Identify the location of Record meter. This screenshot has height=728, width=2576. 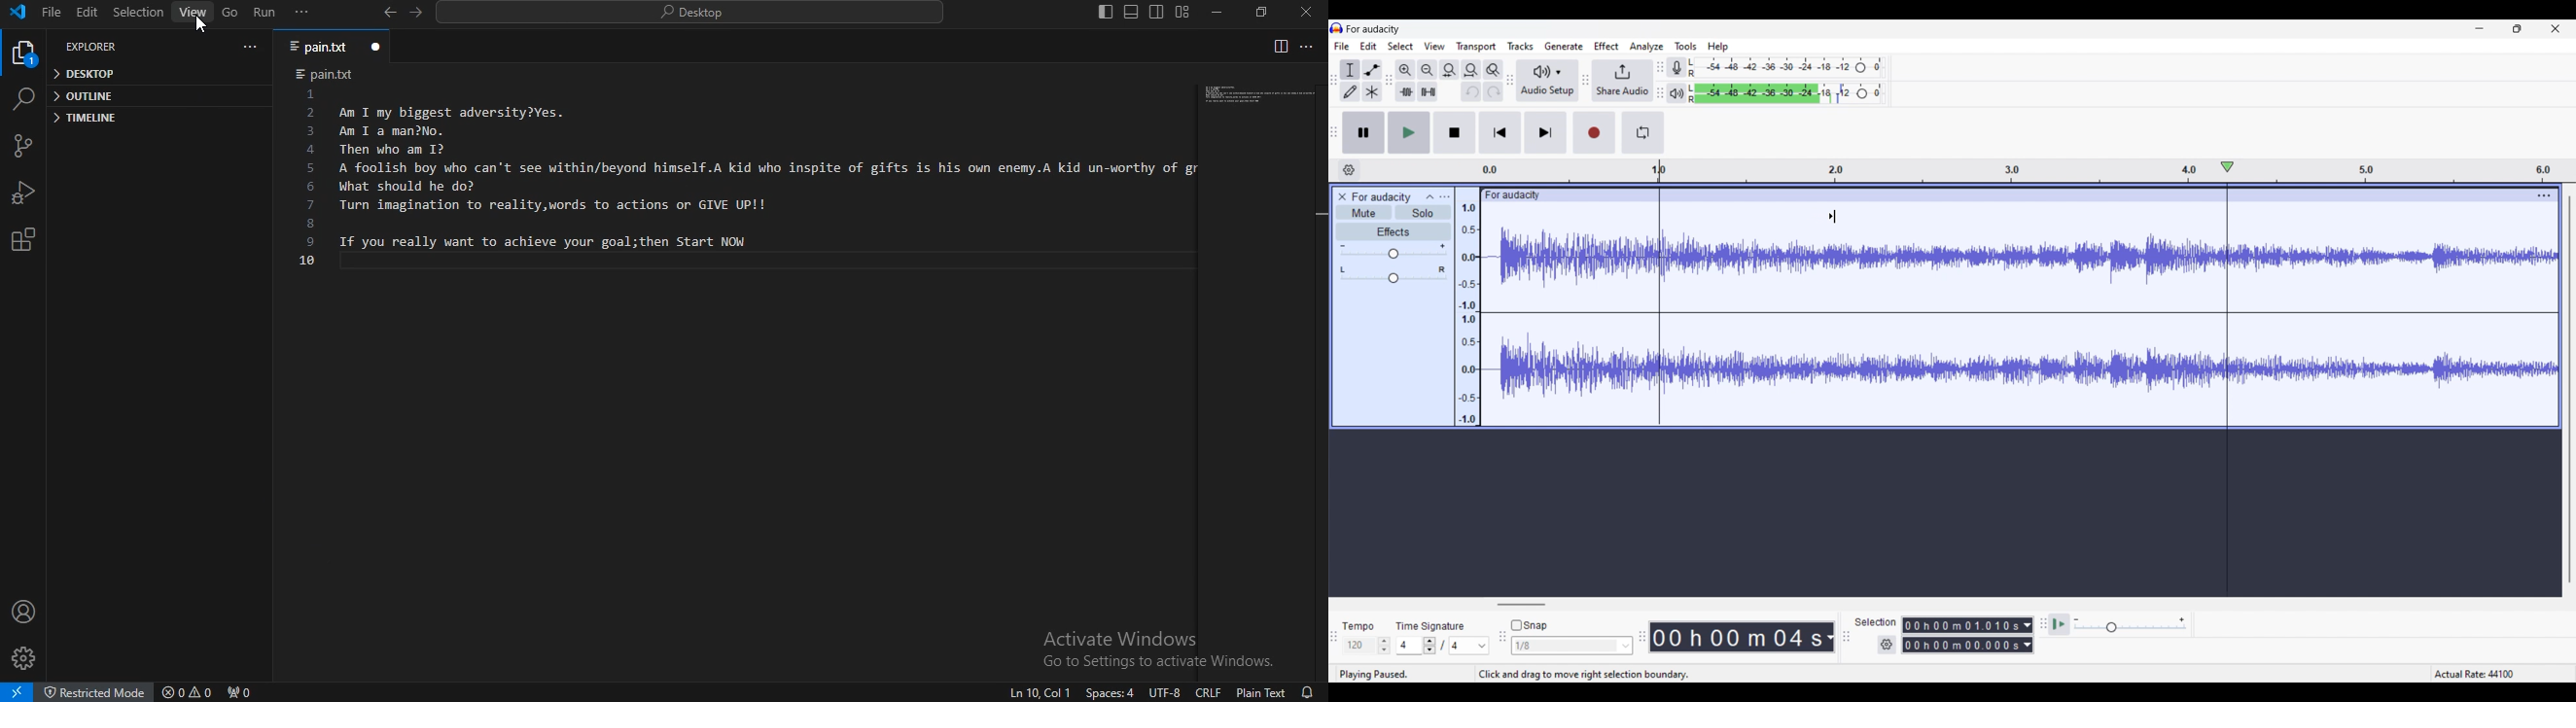
(1675, 67).